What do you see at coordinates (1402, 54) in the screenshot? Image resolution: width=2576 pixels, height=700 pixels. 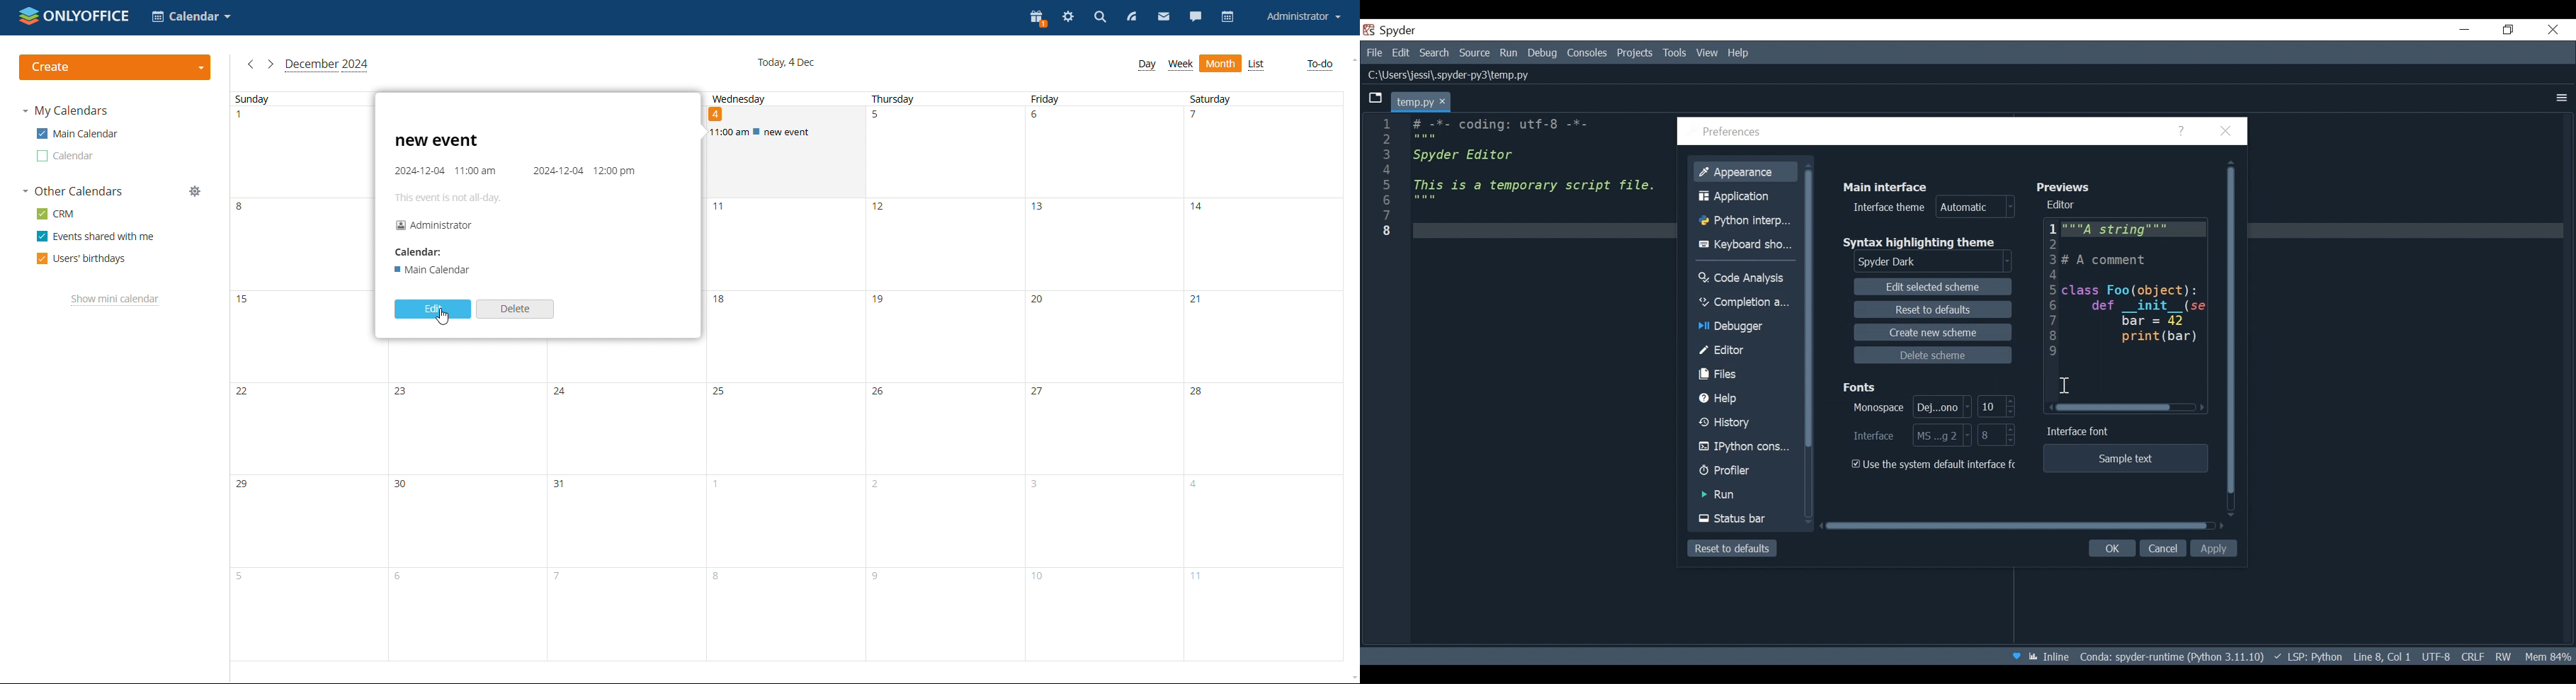 I see `Edit` at bounding box center [1402, 54].